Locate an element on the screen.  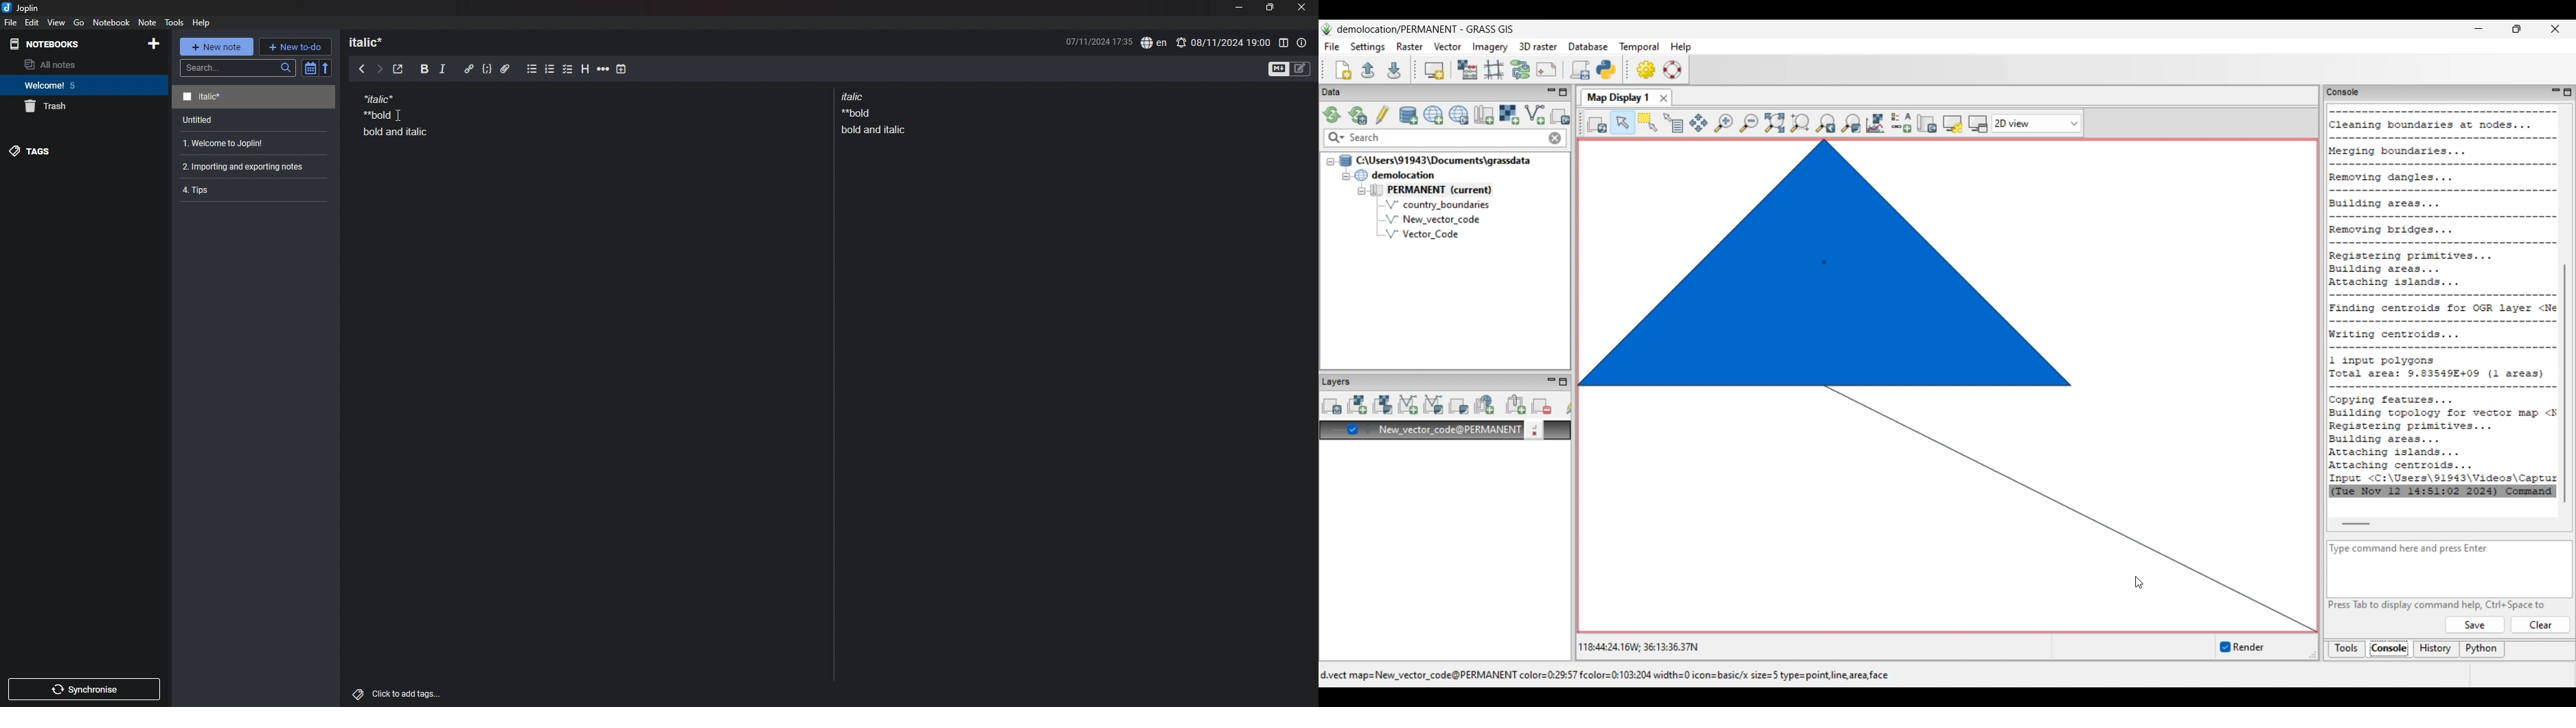
note is located at coordinates (255, 120).